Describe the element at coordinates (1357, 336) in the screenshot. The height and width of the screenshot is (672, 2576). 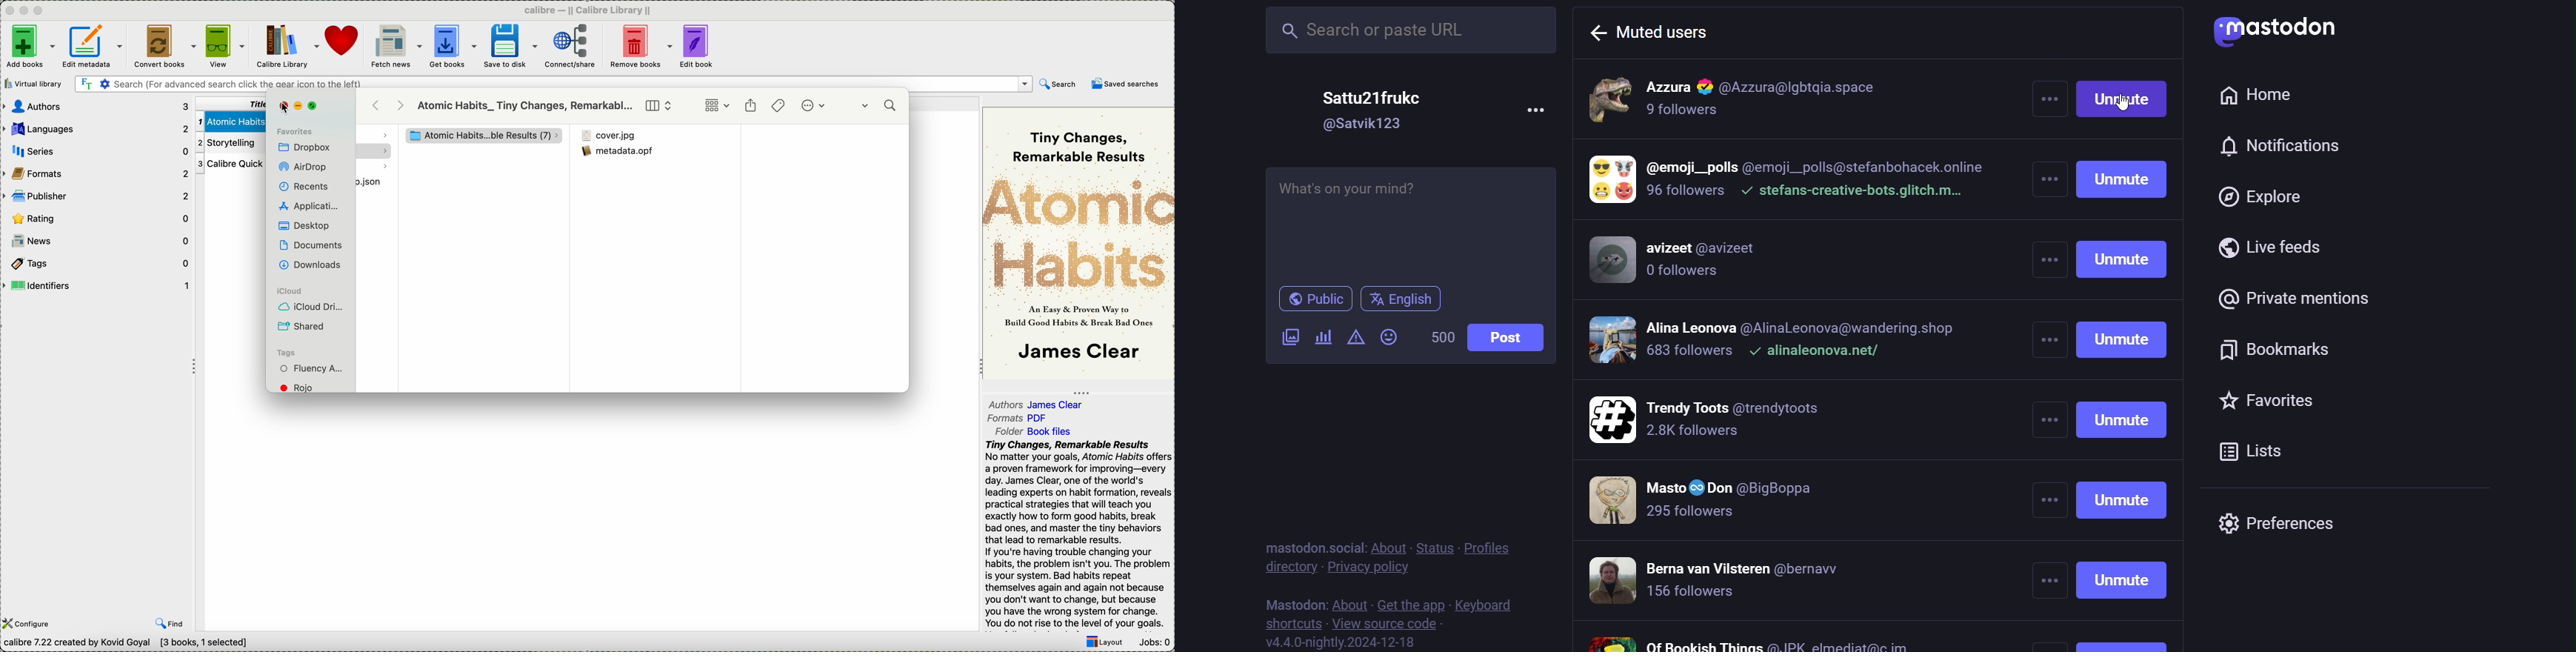
I see `content warning` at that location.